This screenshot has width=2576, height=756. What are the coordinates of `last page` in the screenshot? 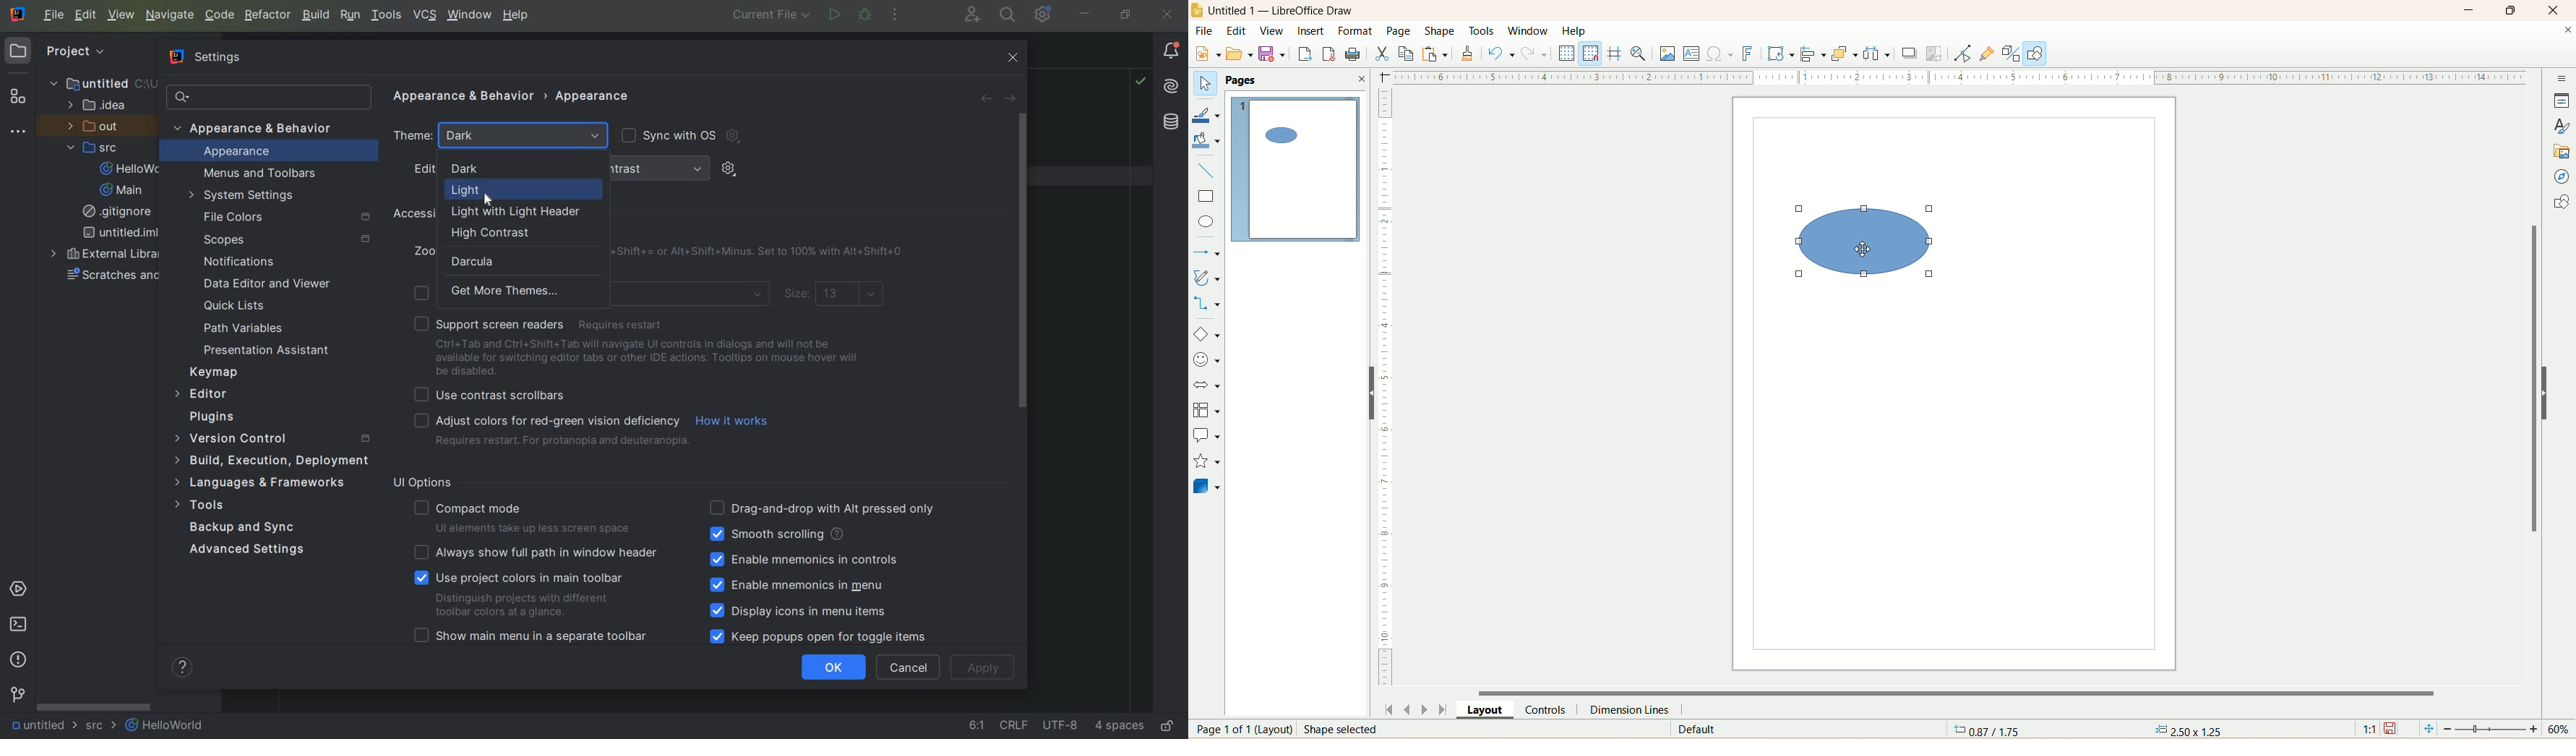 It's located at (1447, 709).